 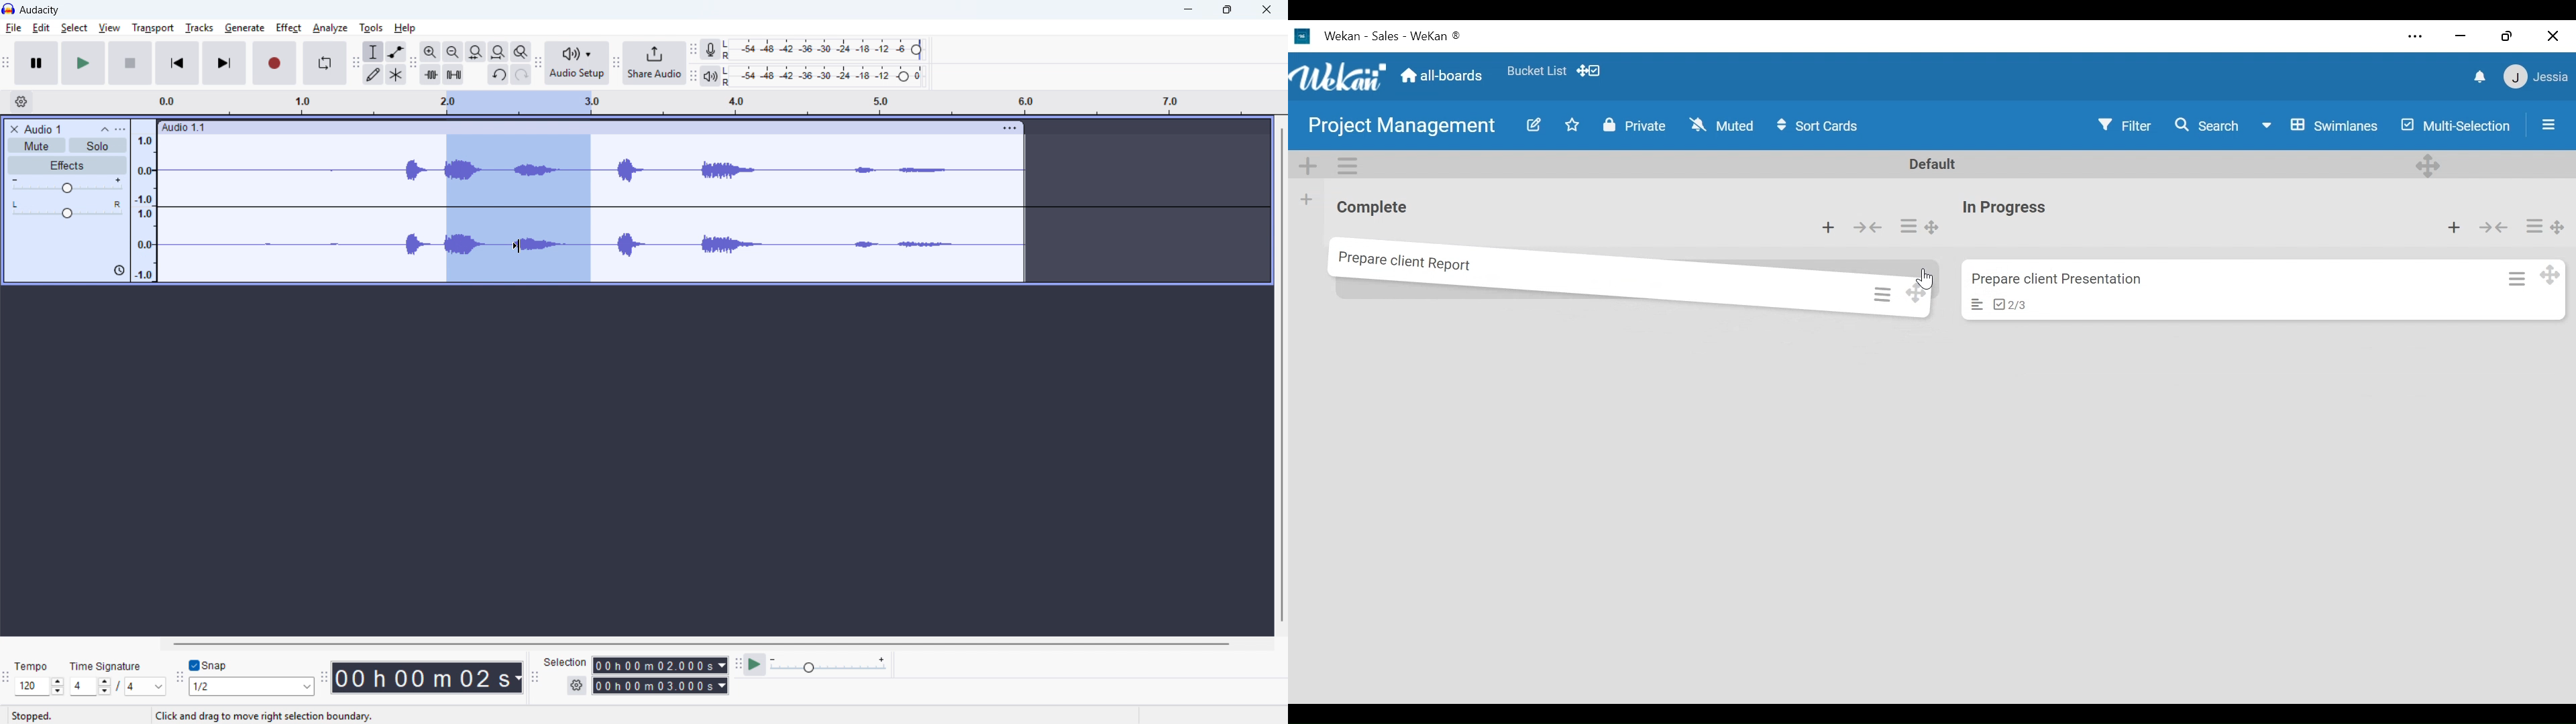 What do you see at coordinates (118, 686) in the screenshot?
I see `Set time signature` at bounding box center [118, 686].